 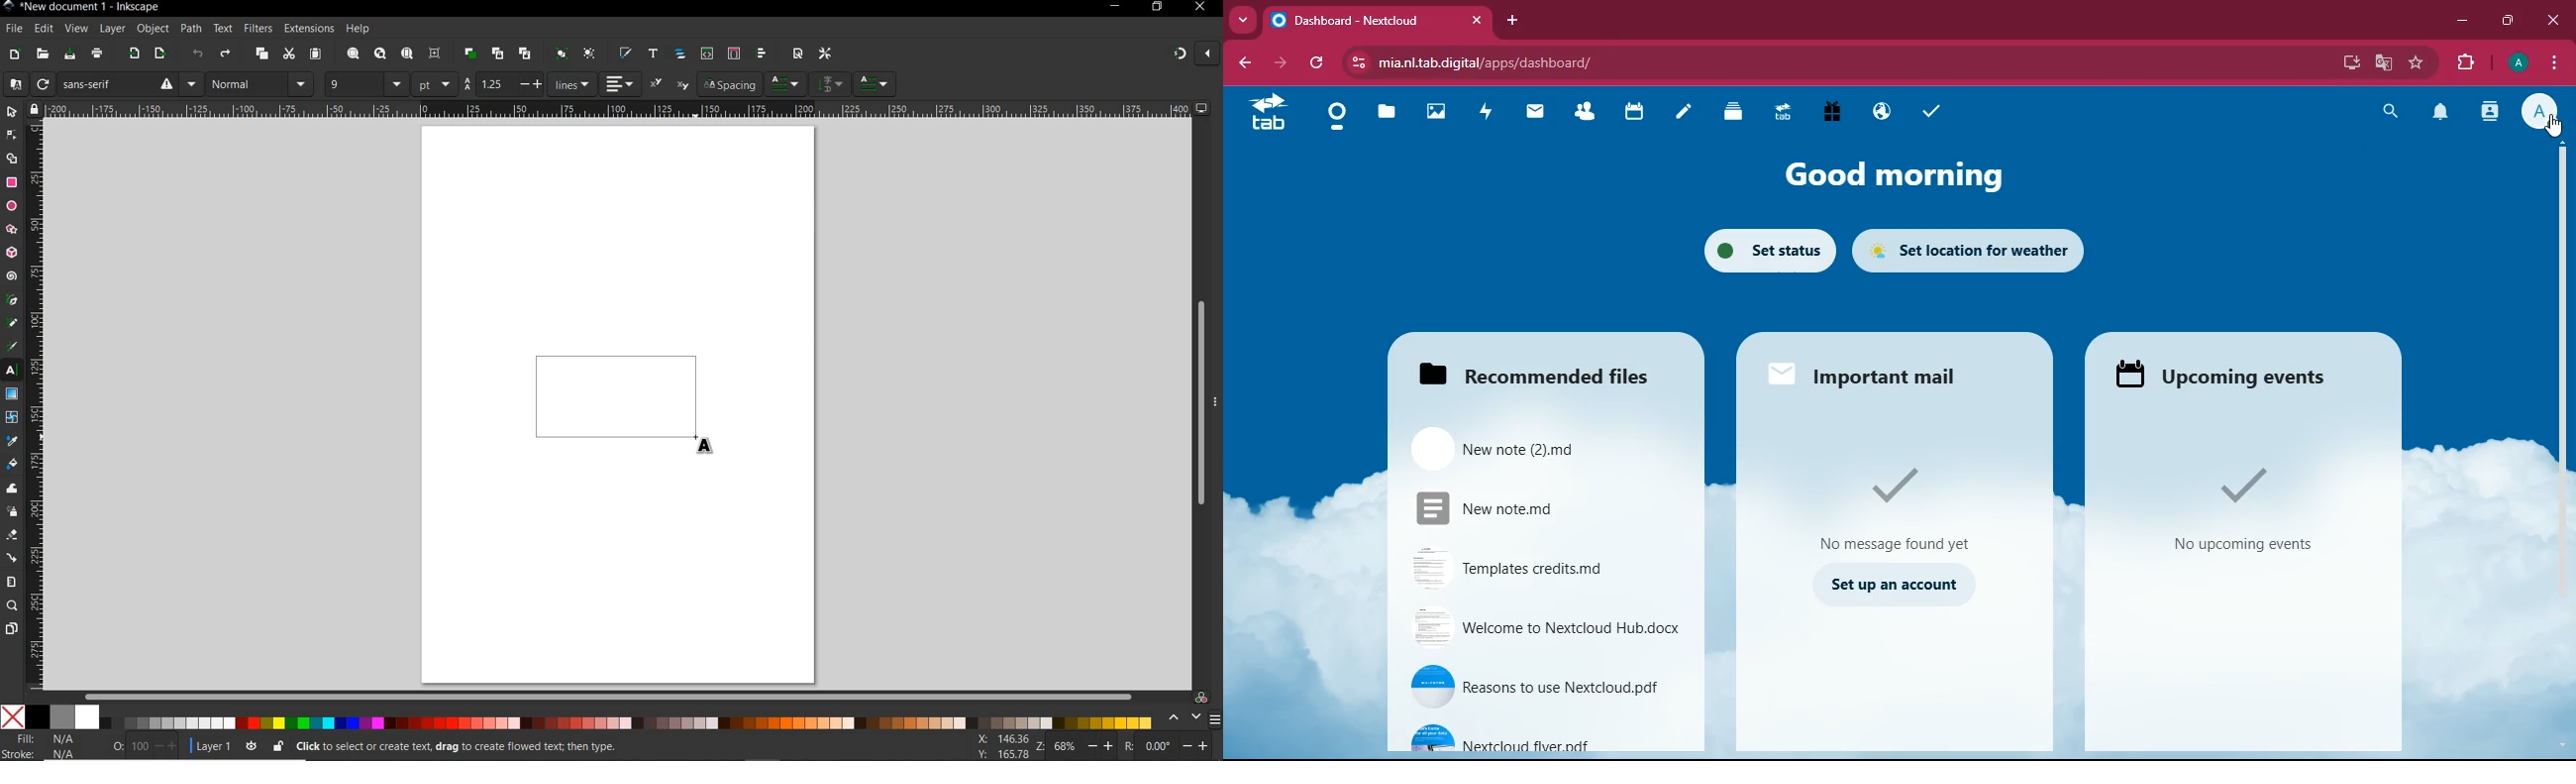 I want to click on Contacts, so click(x=1586, y=113).